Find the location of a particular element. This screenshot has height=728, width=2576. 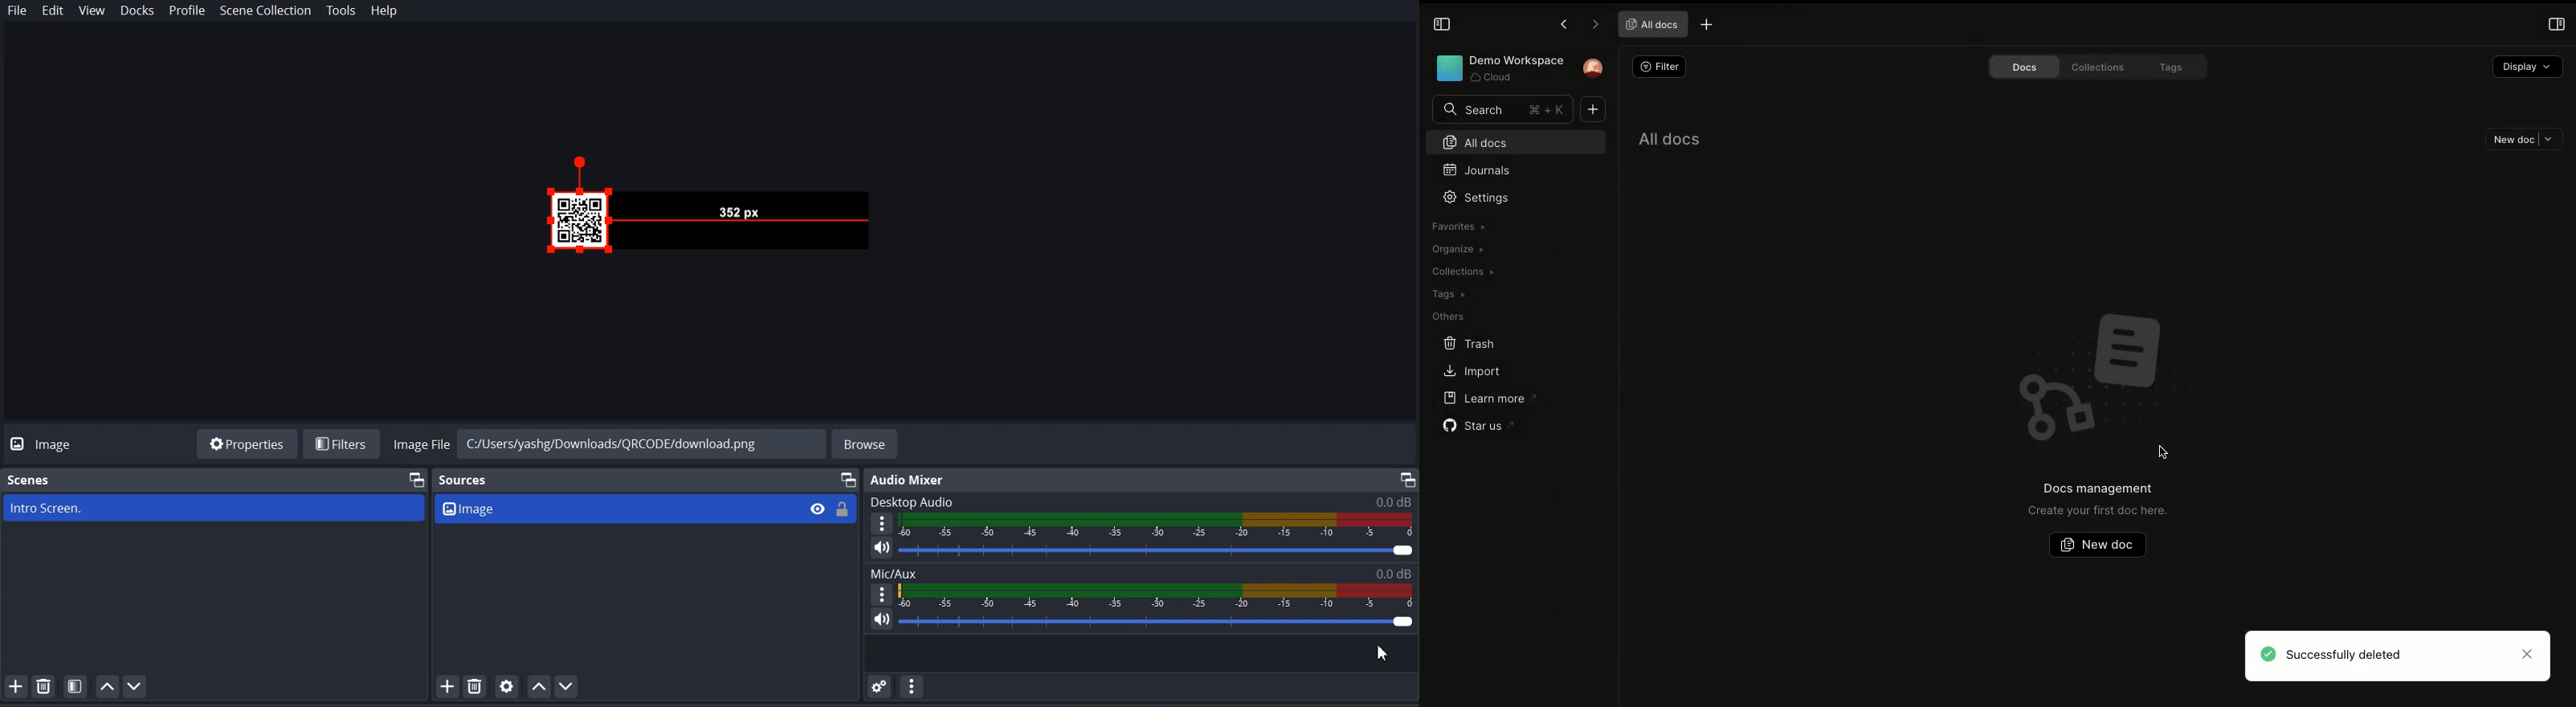

Open source Properties is located at coordinates (508, 686).